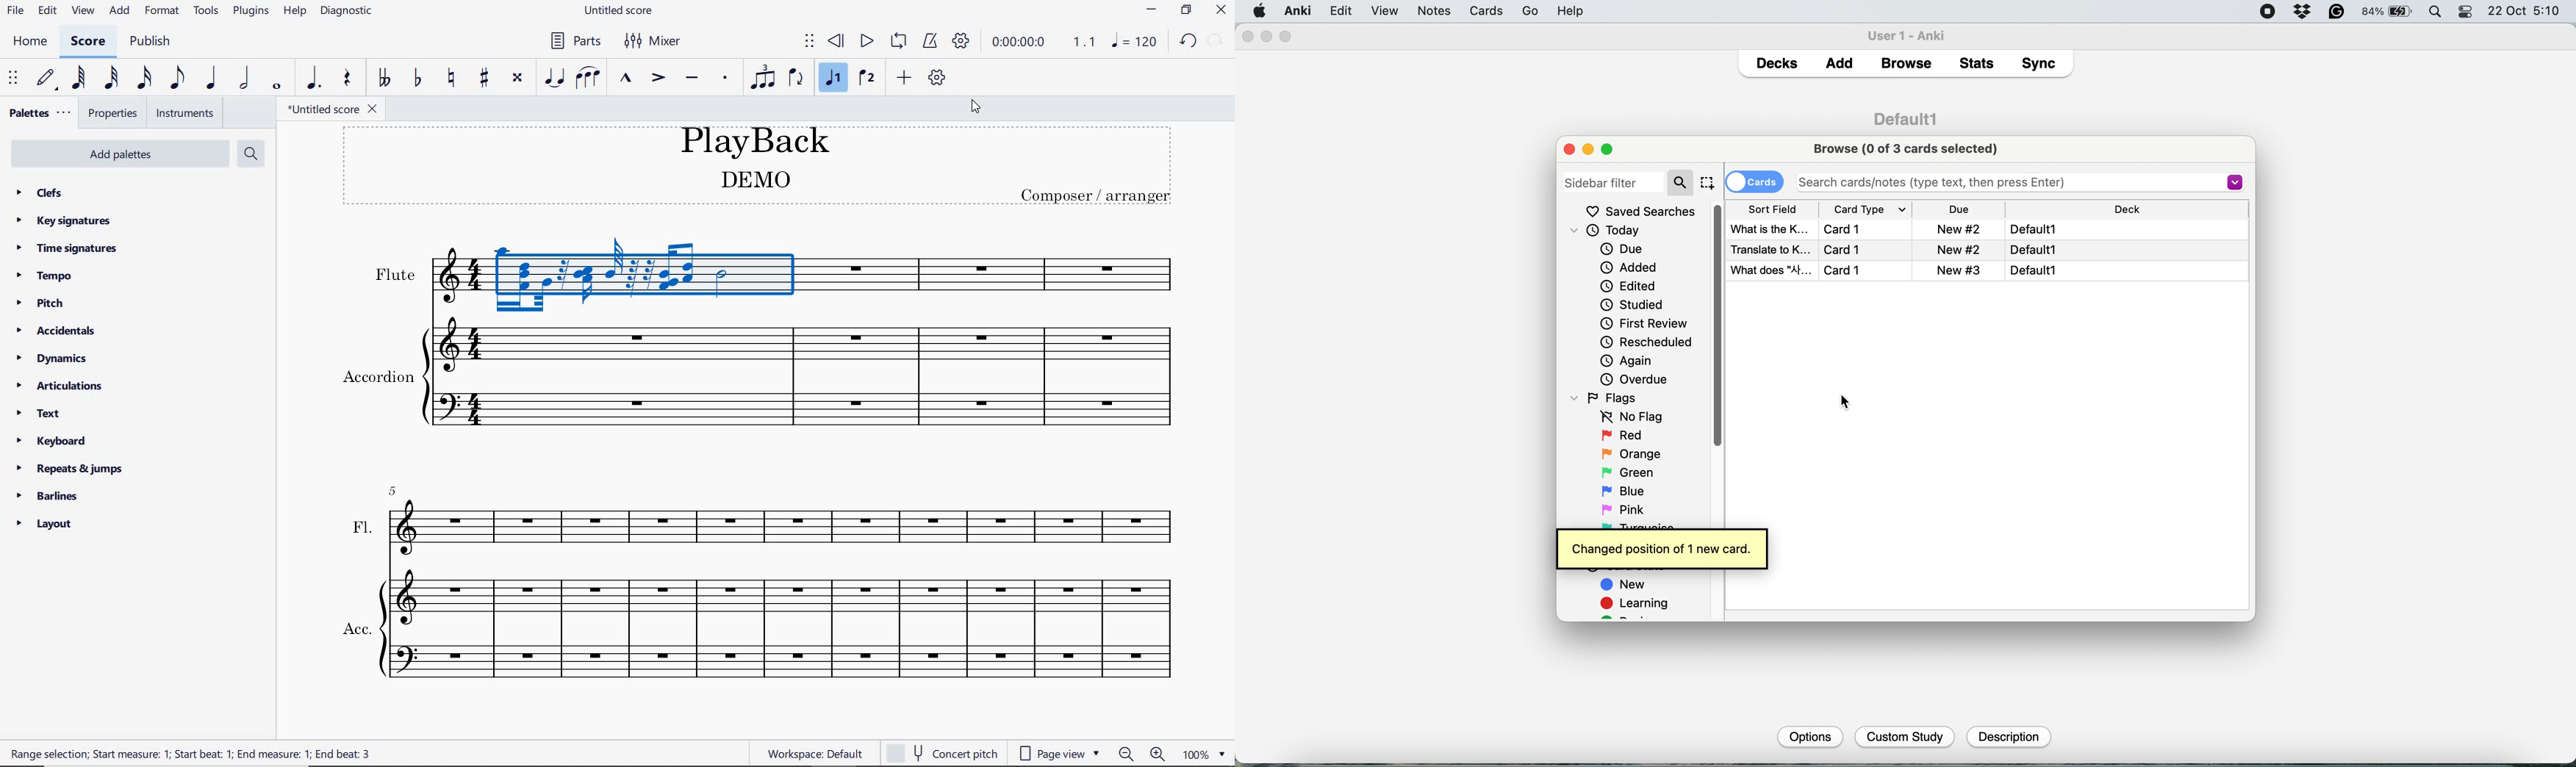 Image resolution: width=2576 pixels, height=784 pixels. What do you see at coordinates (1267, 35) in the screenshot?
I see `minimise` at bounding box center [1267, 35].